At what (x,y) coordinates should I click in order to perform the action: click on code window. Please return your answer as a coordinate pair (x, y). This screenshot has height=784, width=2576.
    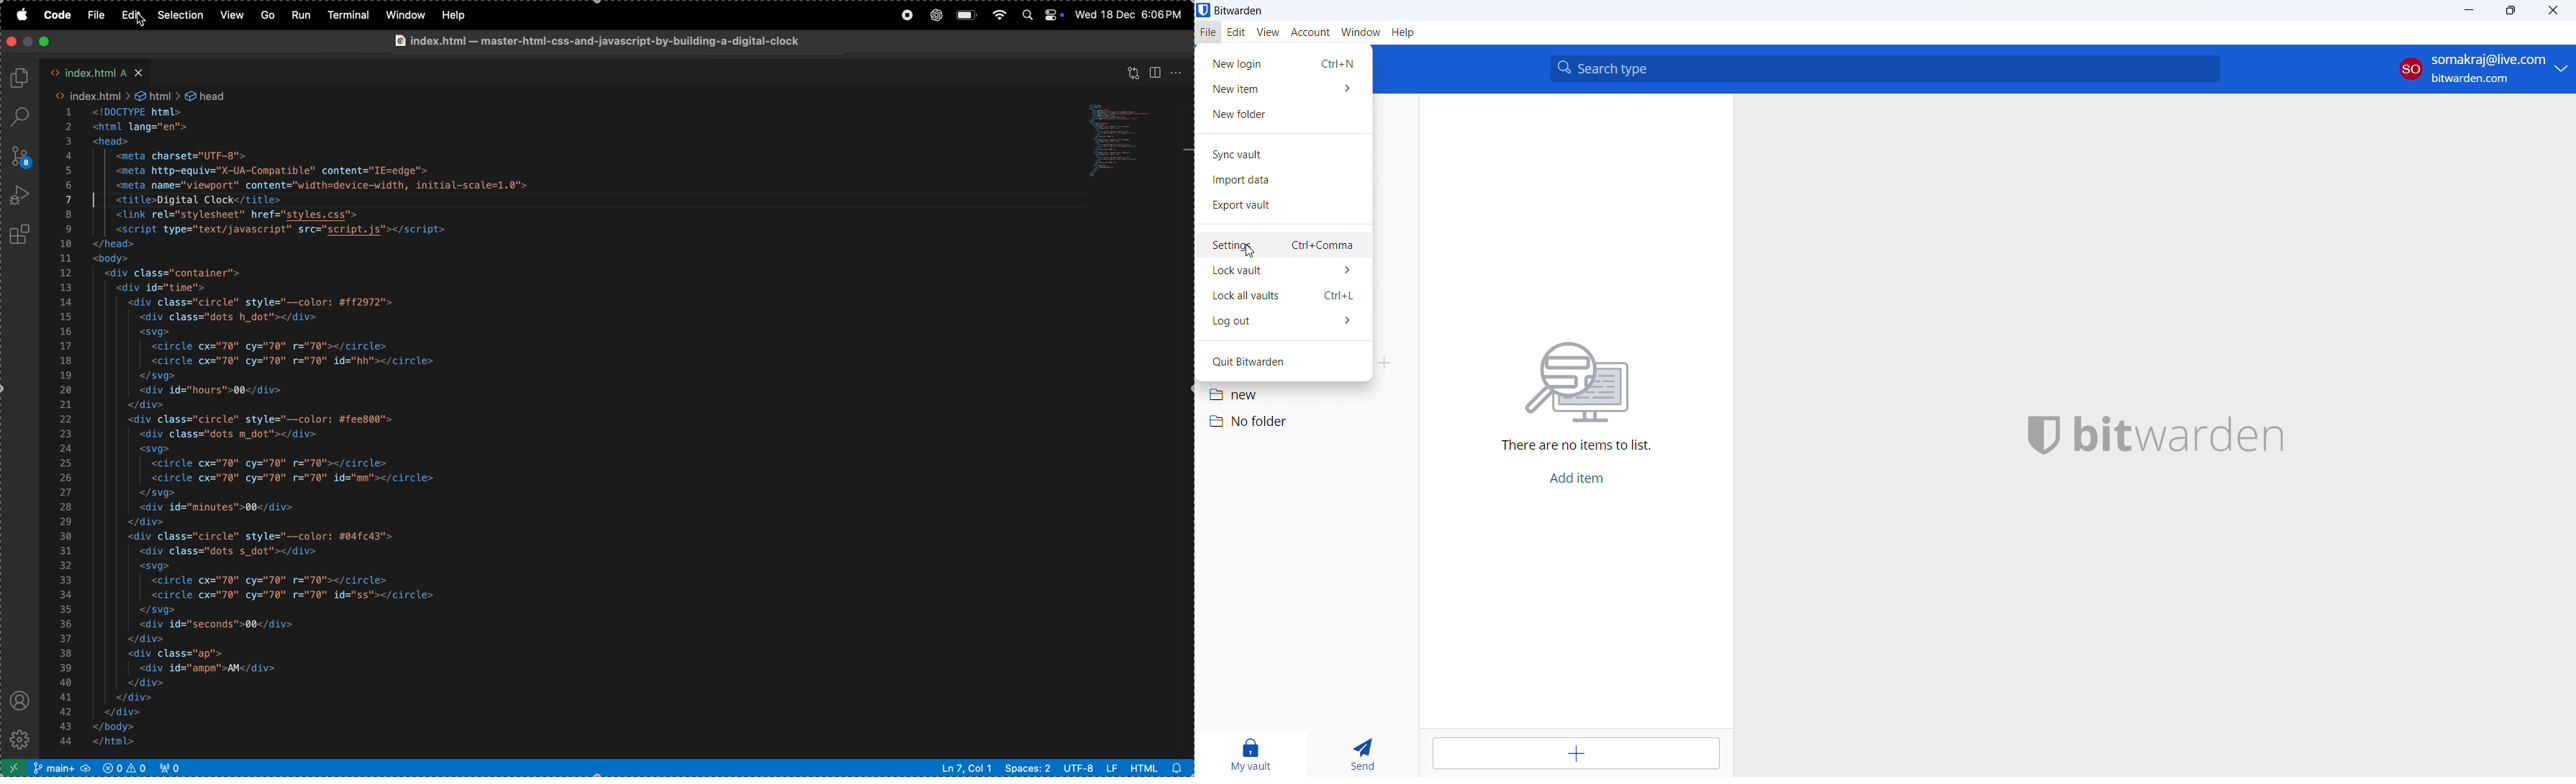
    Looking at the image, I should click on (1124, 144).